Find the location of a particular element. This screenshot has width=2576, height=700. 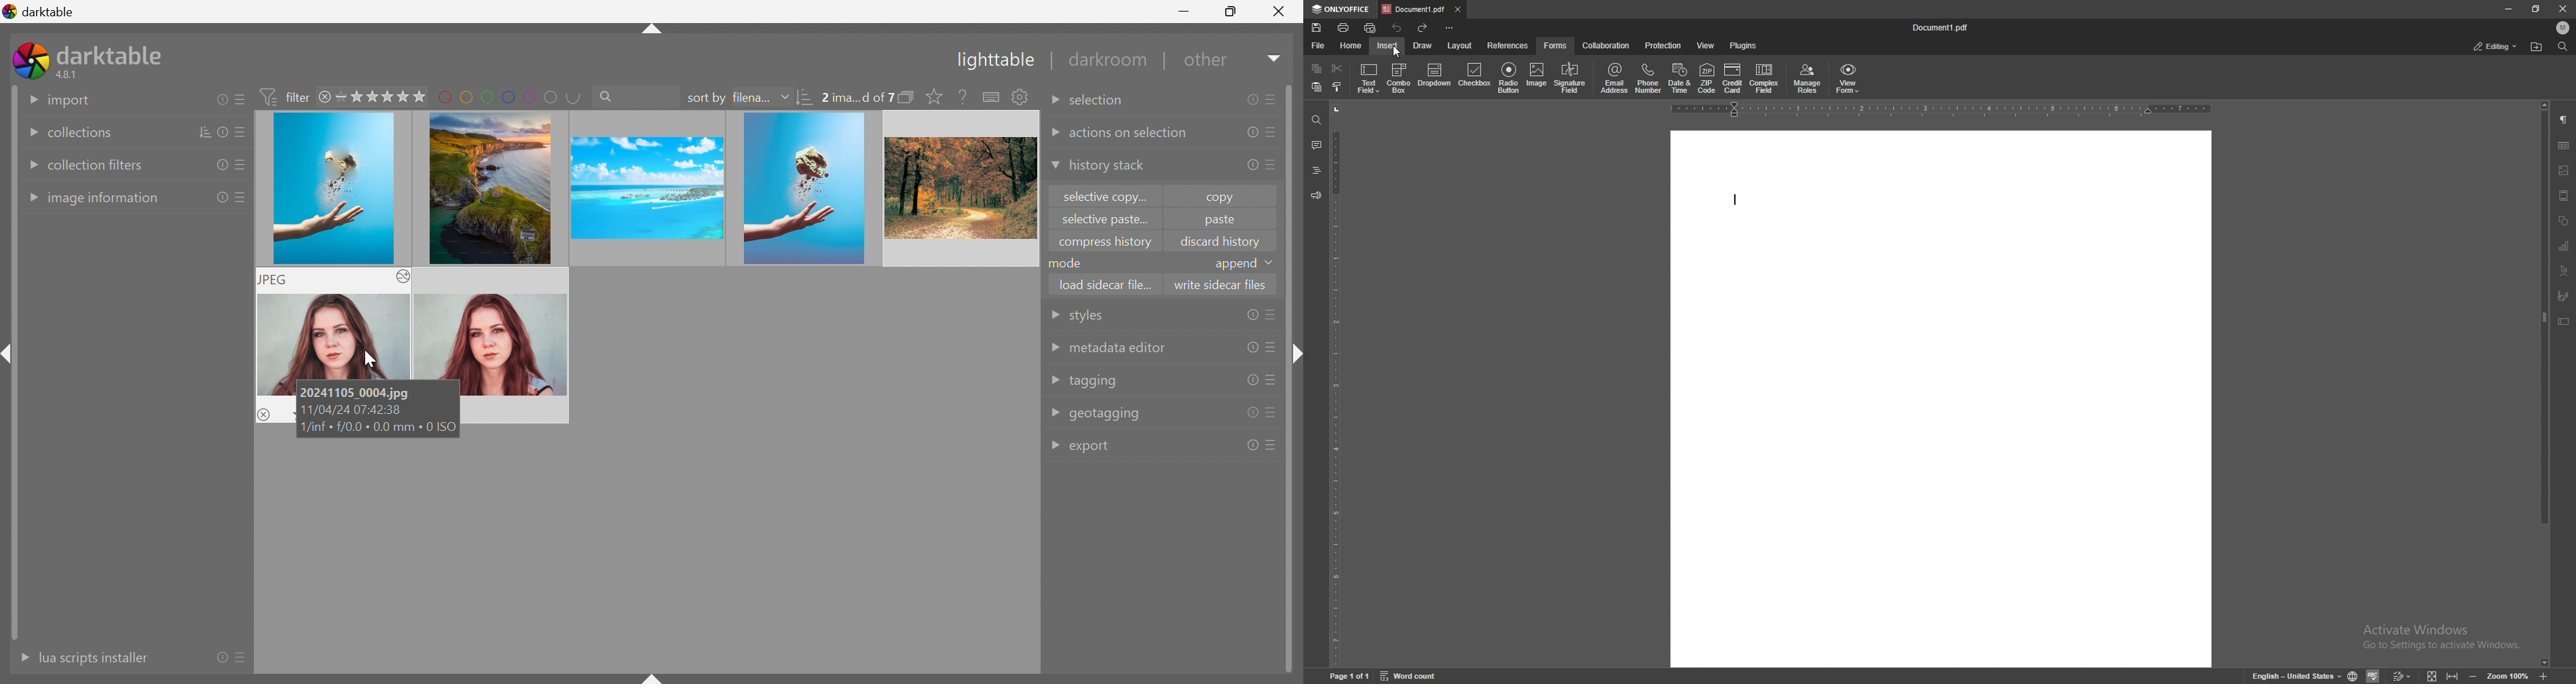

metadata editor is located at coordinates (1117, 348).